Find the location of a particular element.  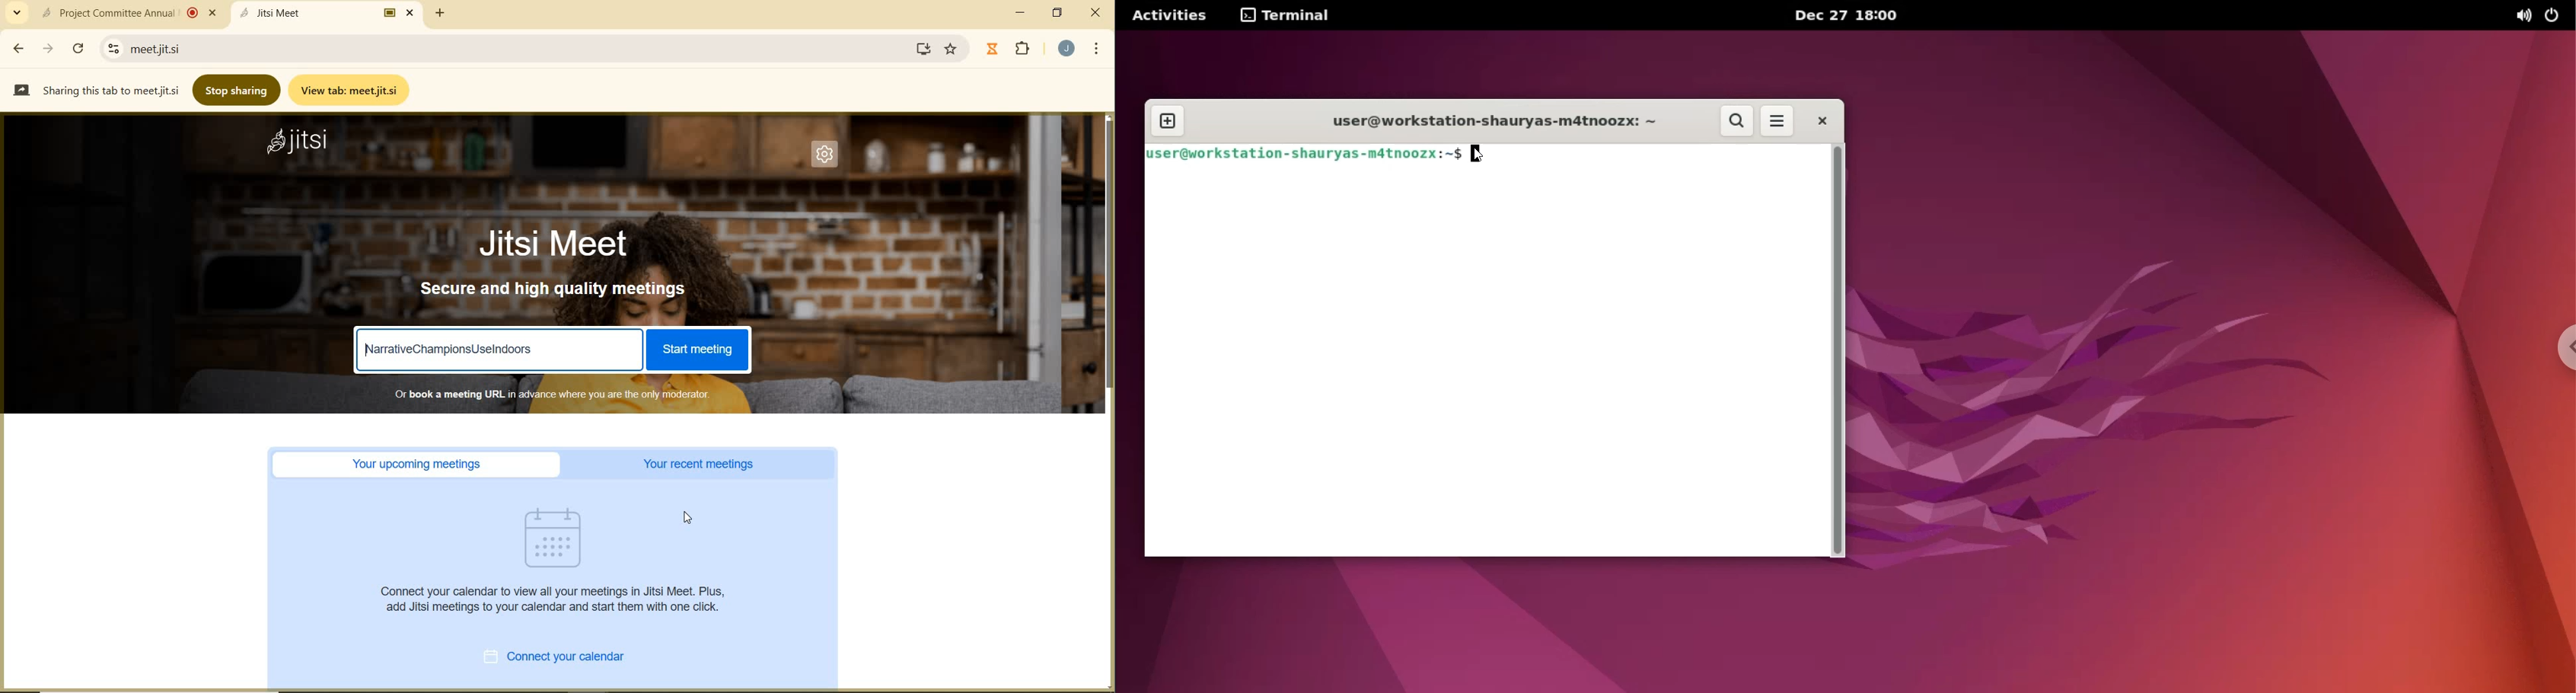

NarrativeChampionsUselndoors is located at coordinates (451, 350).